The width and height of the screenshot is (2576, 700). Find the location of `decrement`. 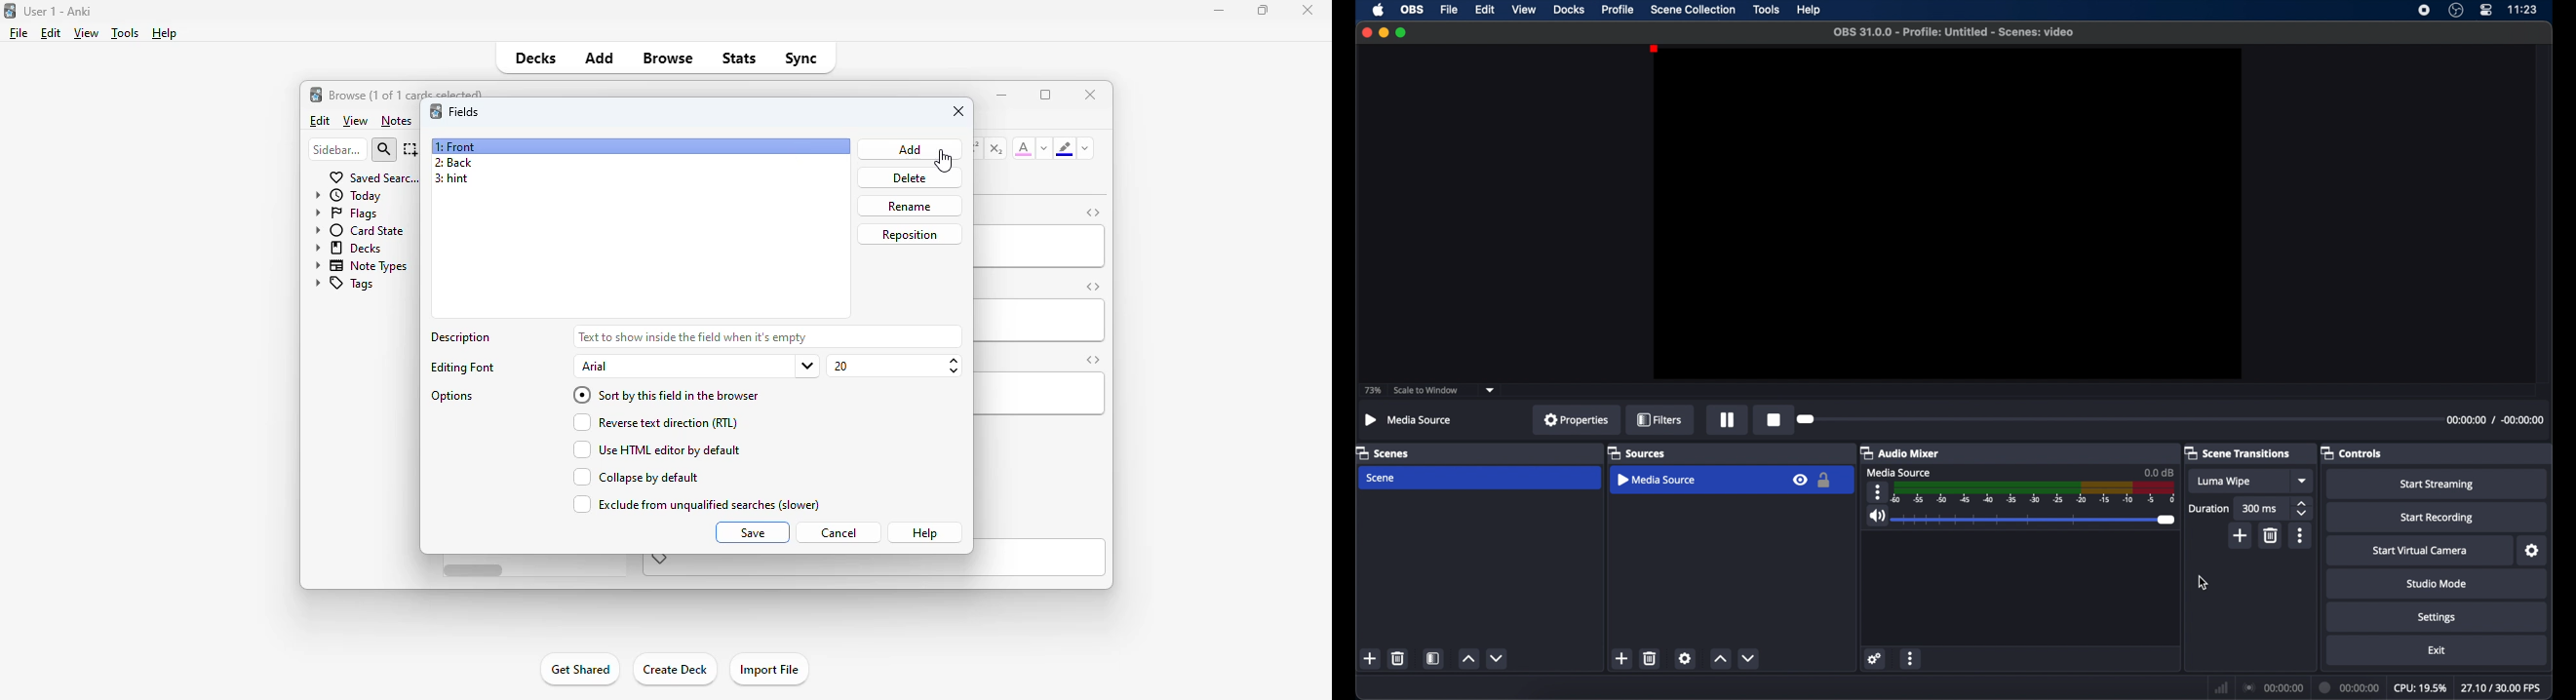

decrement is located at coordinates (1497, 658).